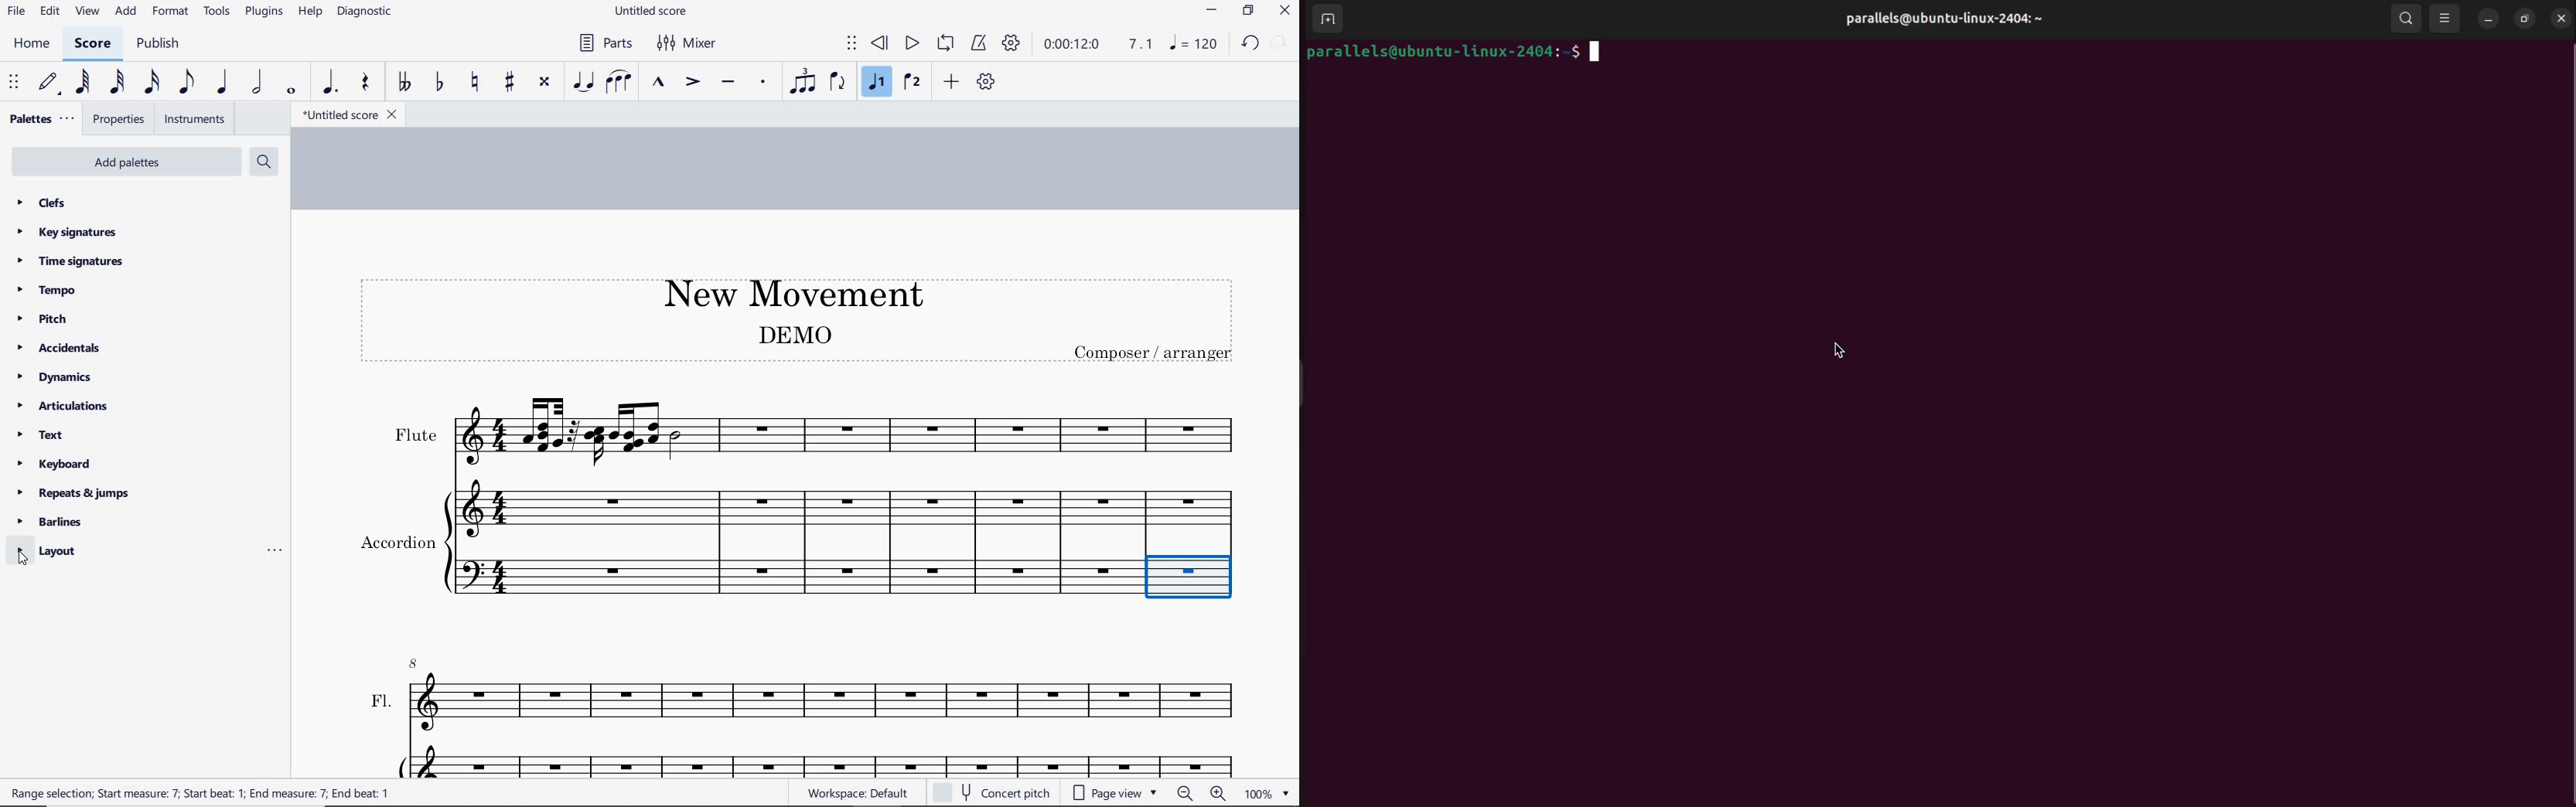  Describe the element at coordinates (692, 82) in the screenshot. I see `accent` at that location.